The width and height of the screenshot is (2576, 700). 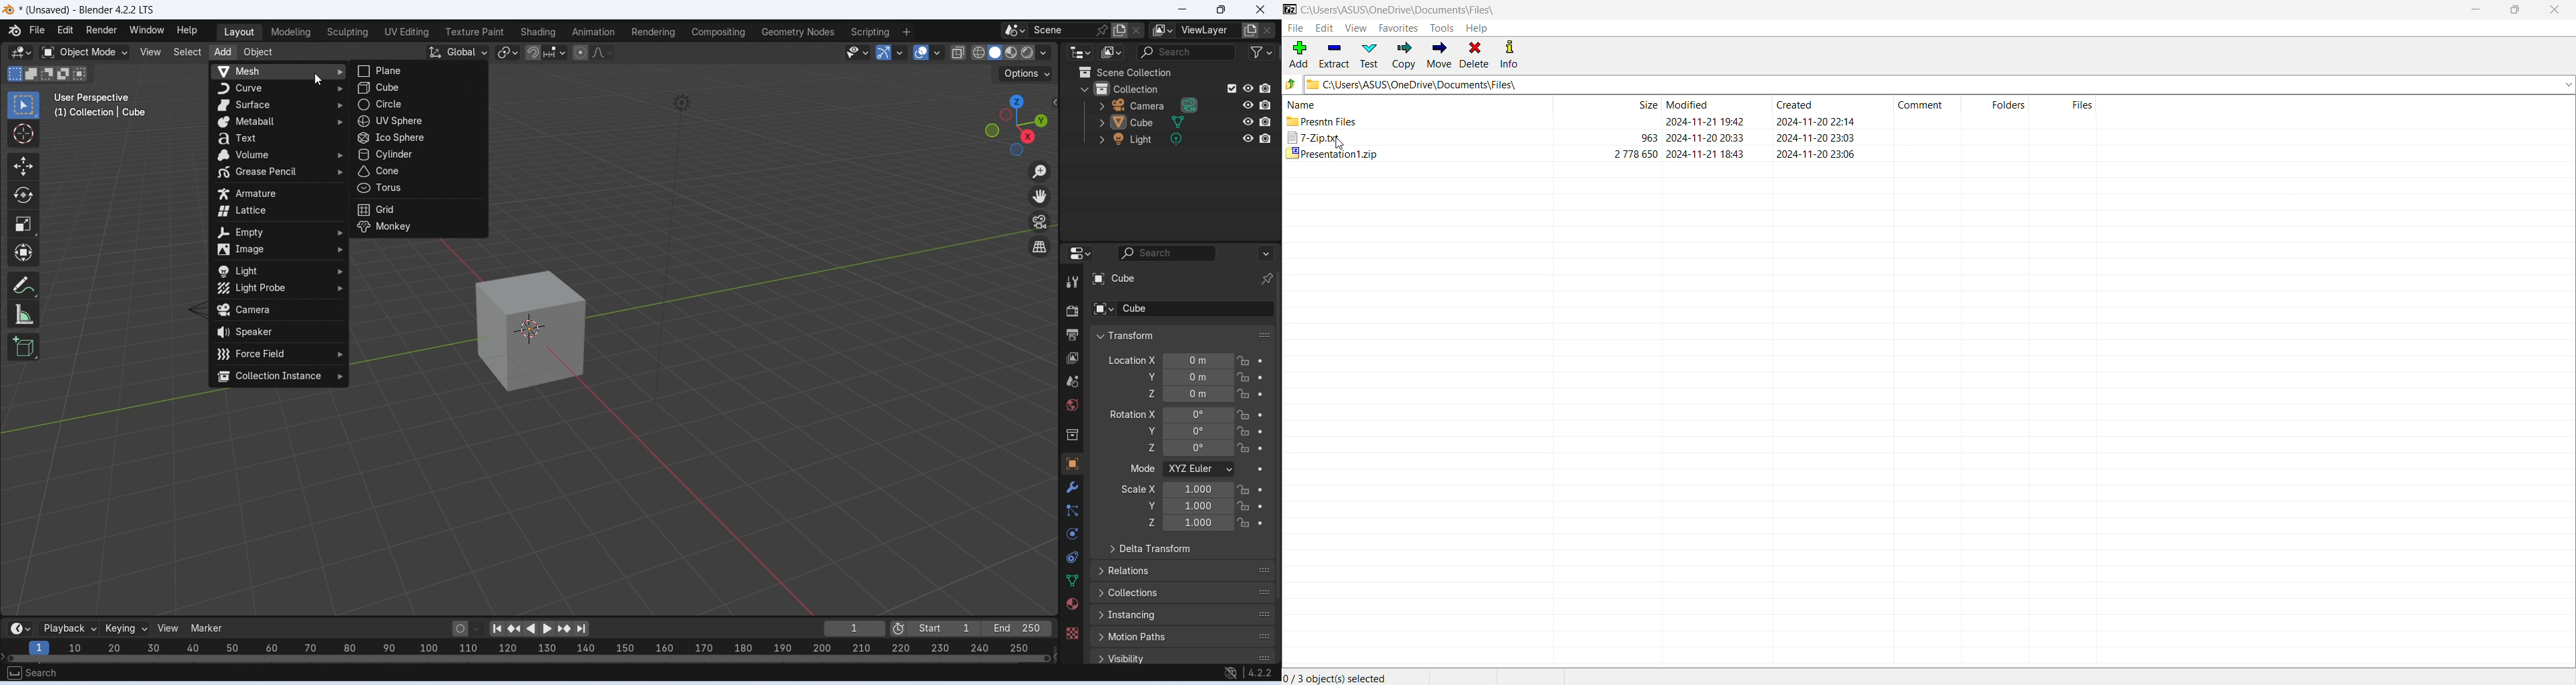 I want to click on ico sphere, so click(x=417, y=138).